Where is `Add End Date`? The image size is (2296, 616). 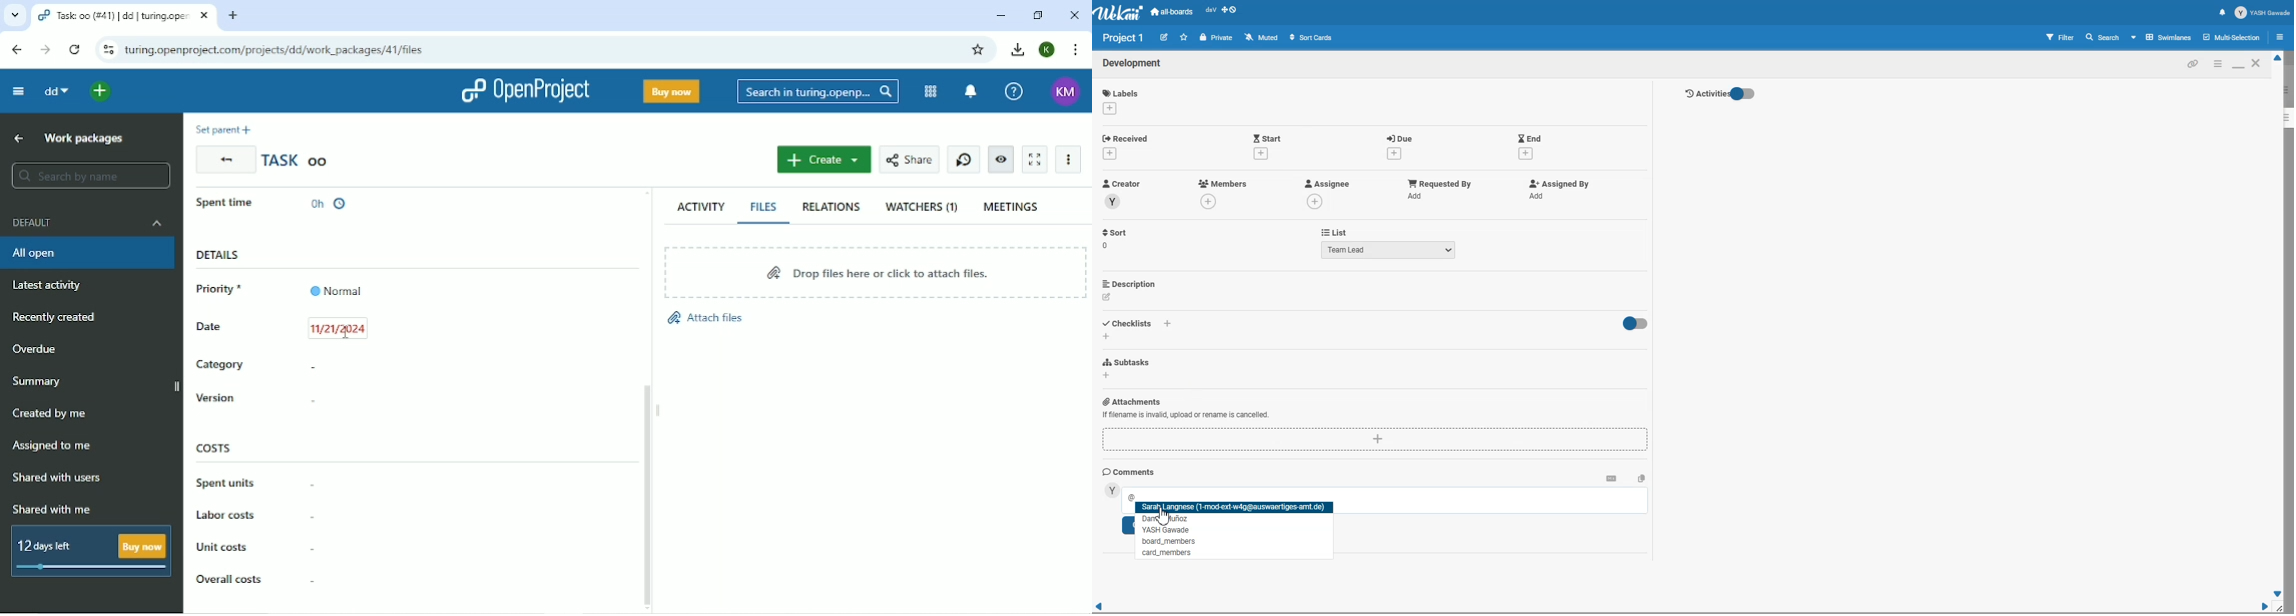
Add End Date is located at coordinates (1531, 137).